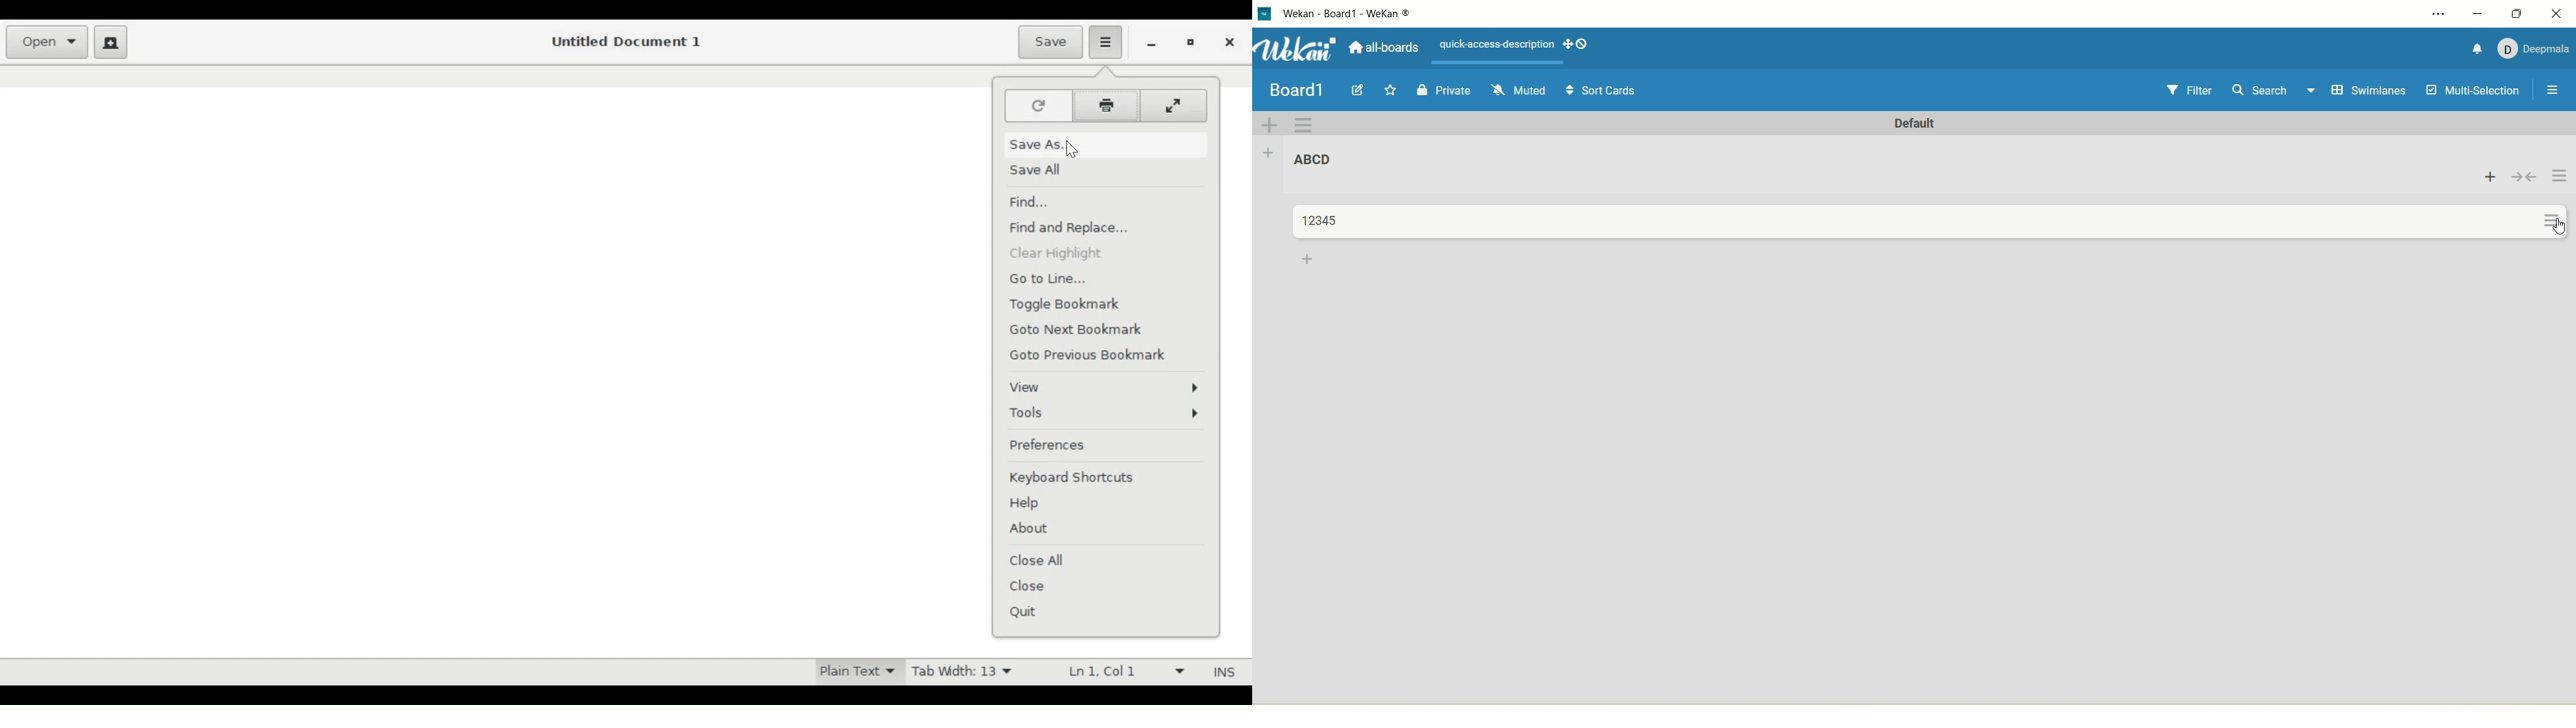 This screenshot has height=728, width=2576. I want to click on Untitled Document 1, so click(625, 42).